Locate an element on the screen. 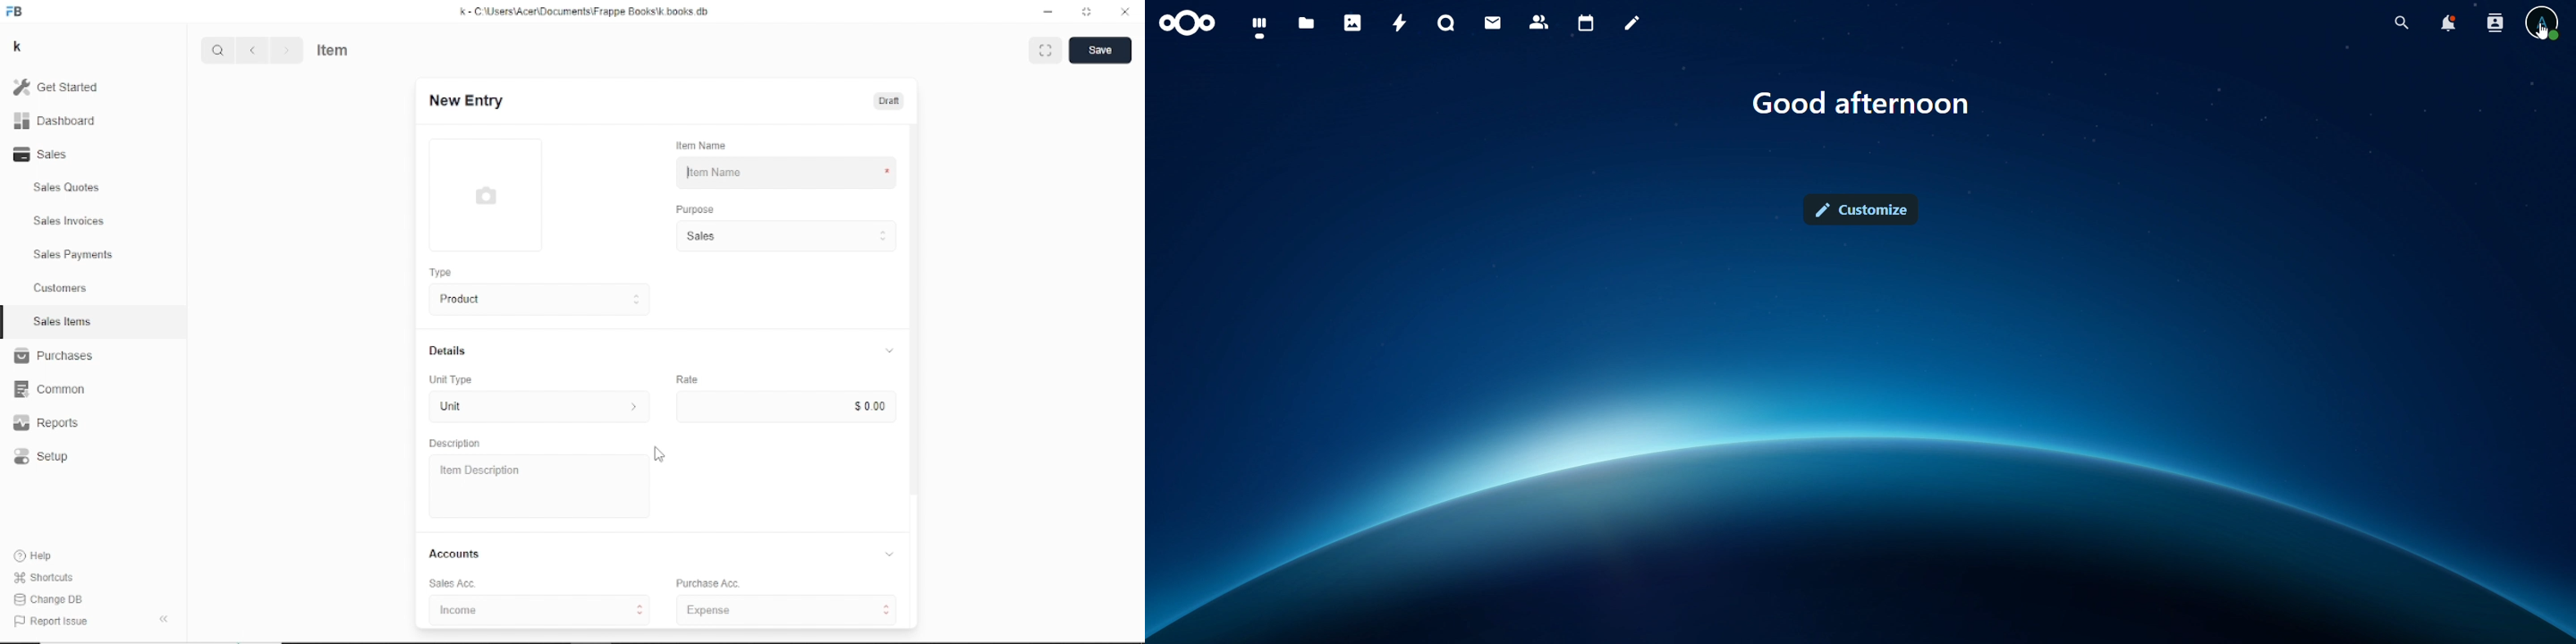  Cursor is located at coordinates (658, 456).